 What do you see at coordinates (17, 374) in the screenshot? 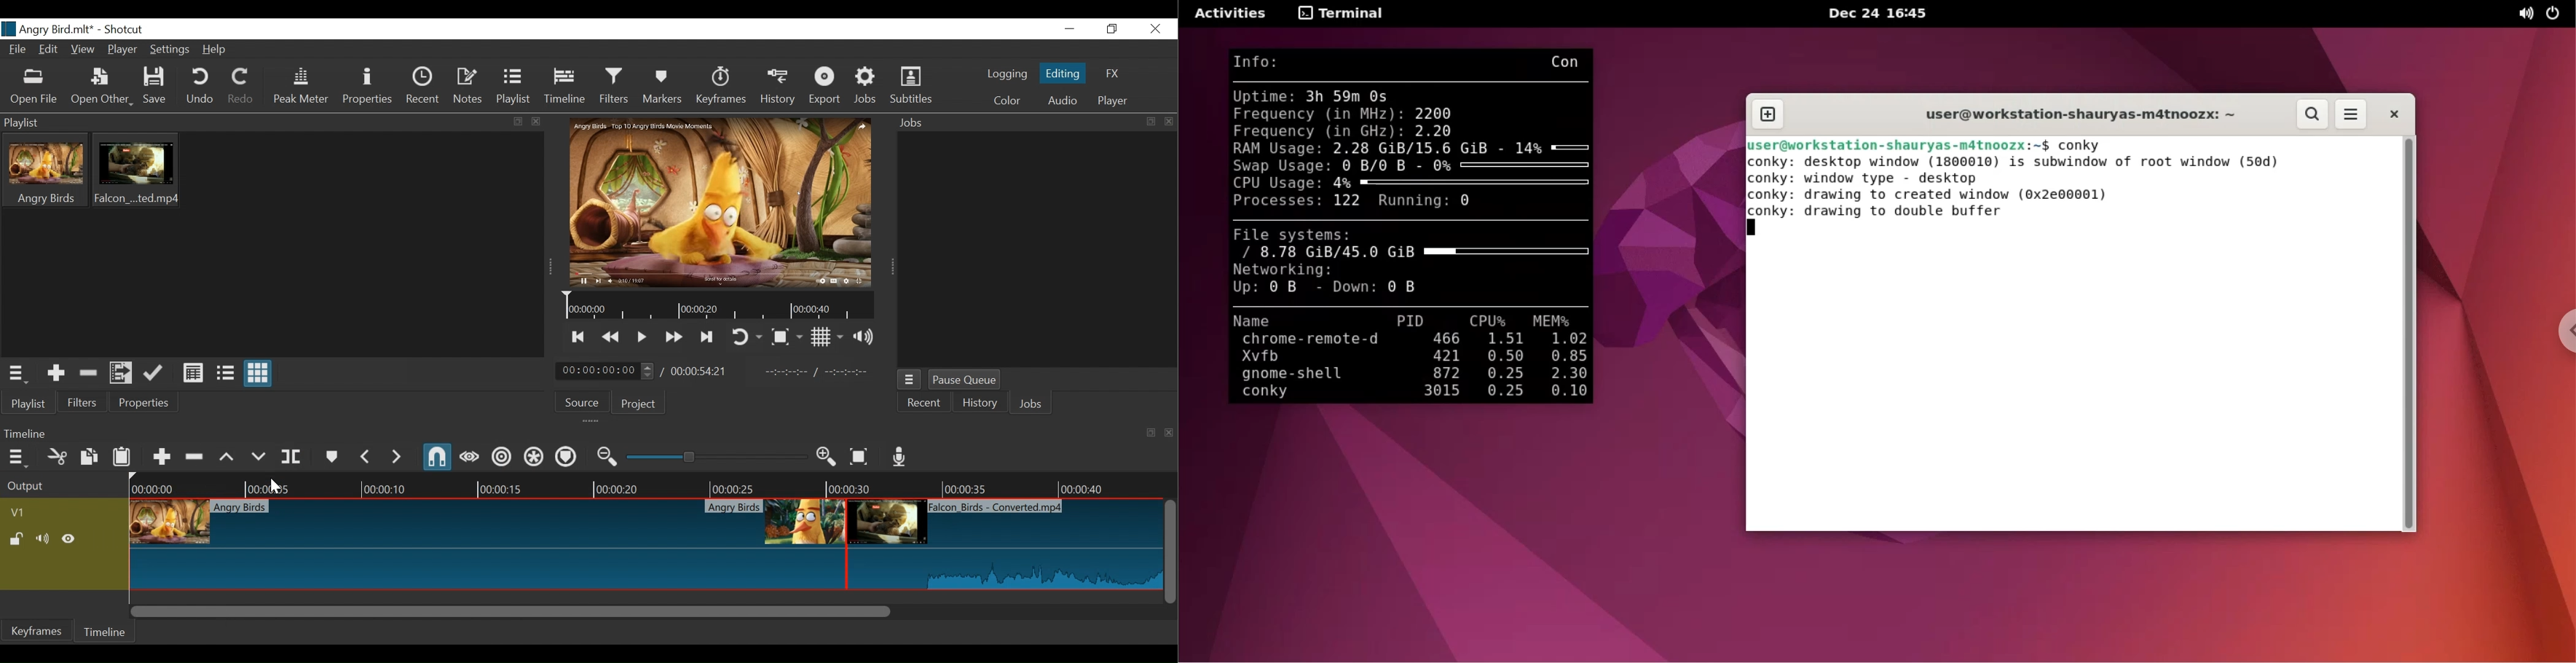
I see `Playlist Menu` at bounding box center [17, 374].